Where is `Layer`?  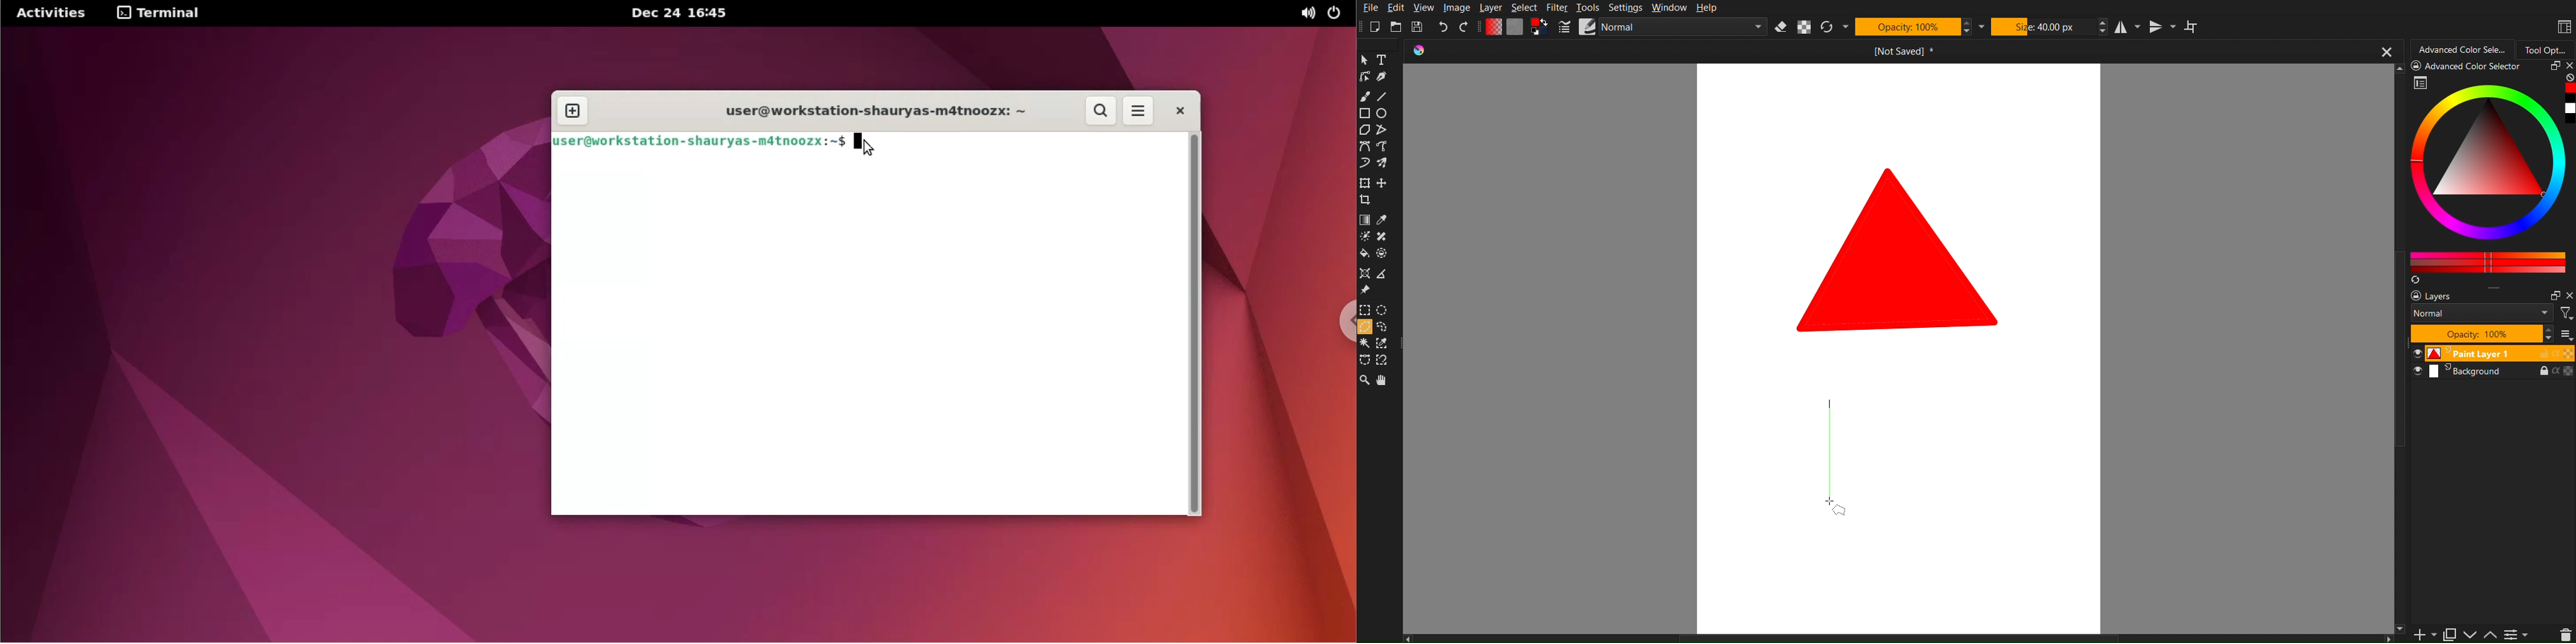 Layer is located at coordinates (1490, 8).